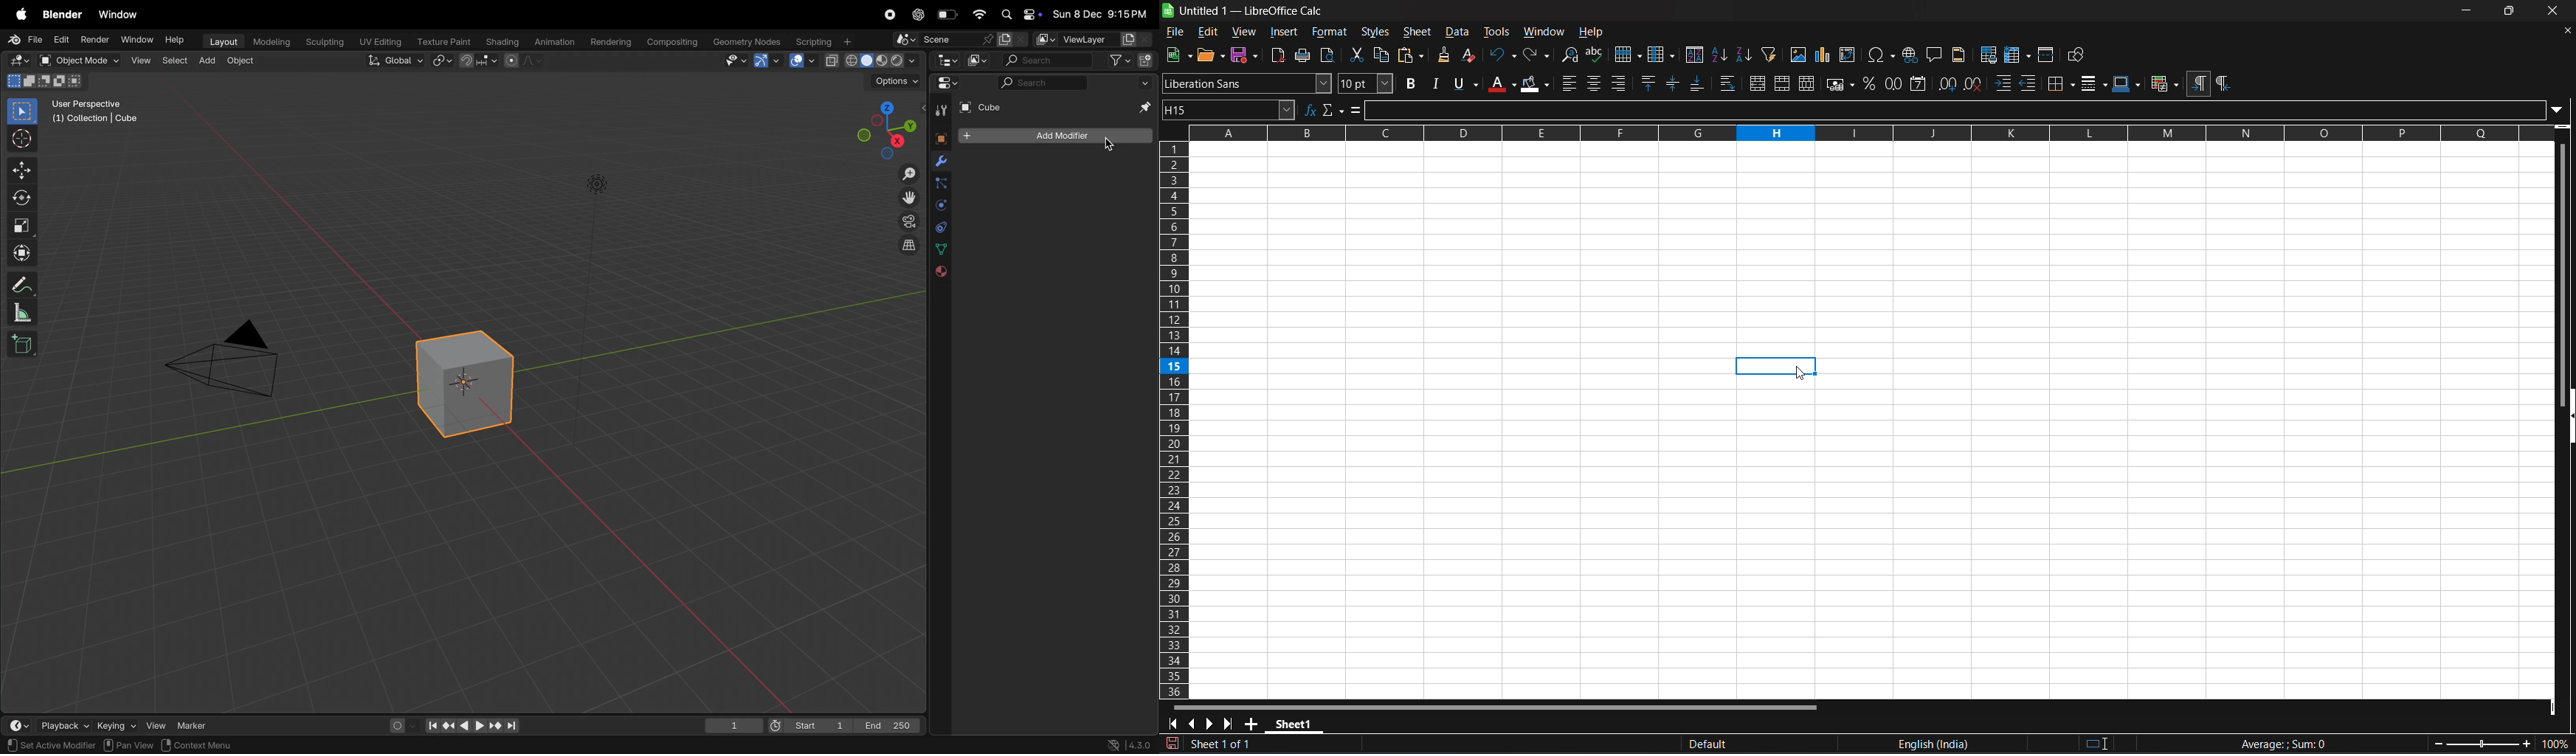 Image resolution: width=2576 pixels, height=756 pixels. I want to click on align right, so click(1621, 83).